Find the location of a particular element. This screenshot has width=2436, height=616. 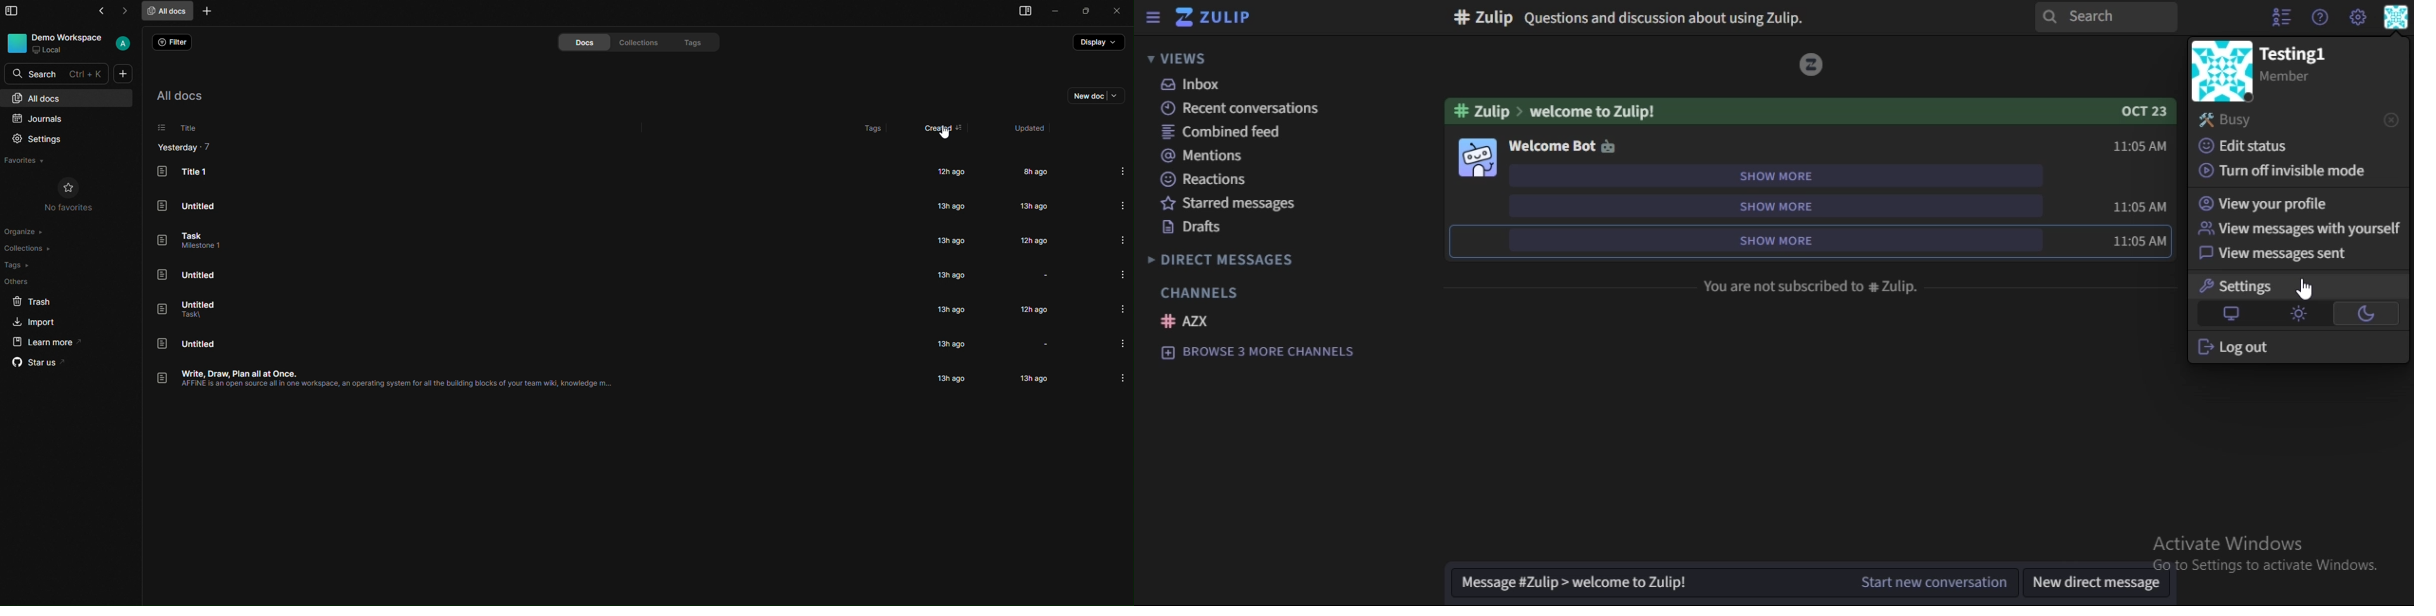

search is located at coordinates (2110, 18).